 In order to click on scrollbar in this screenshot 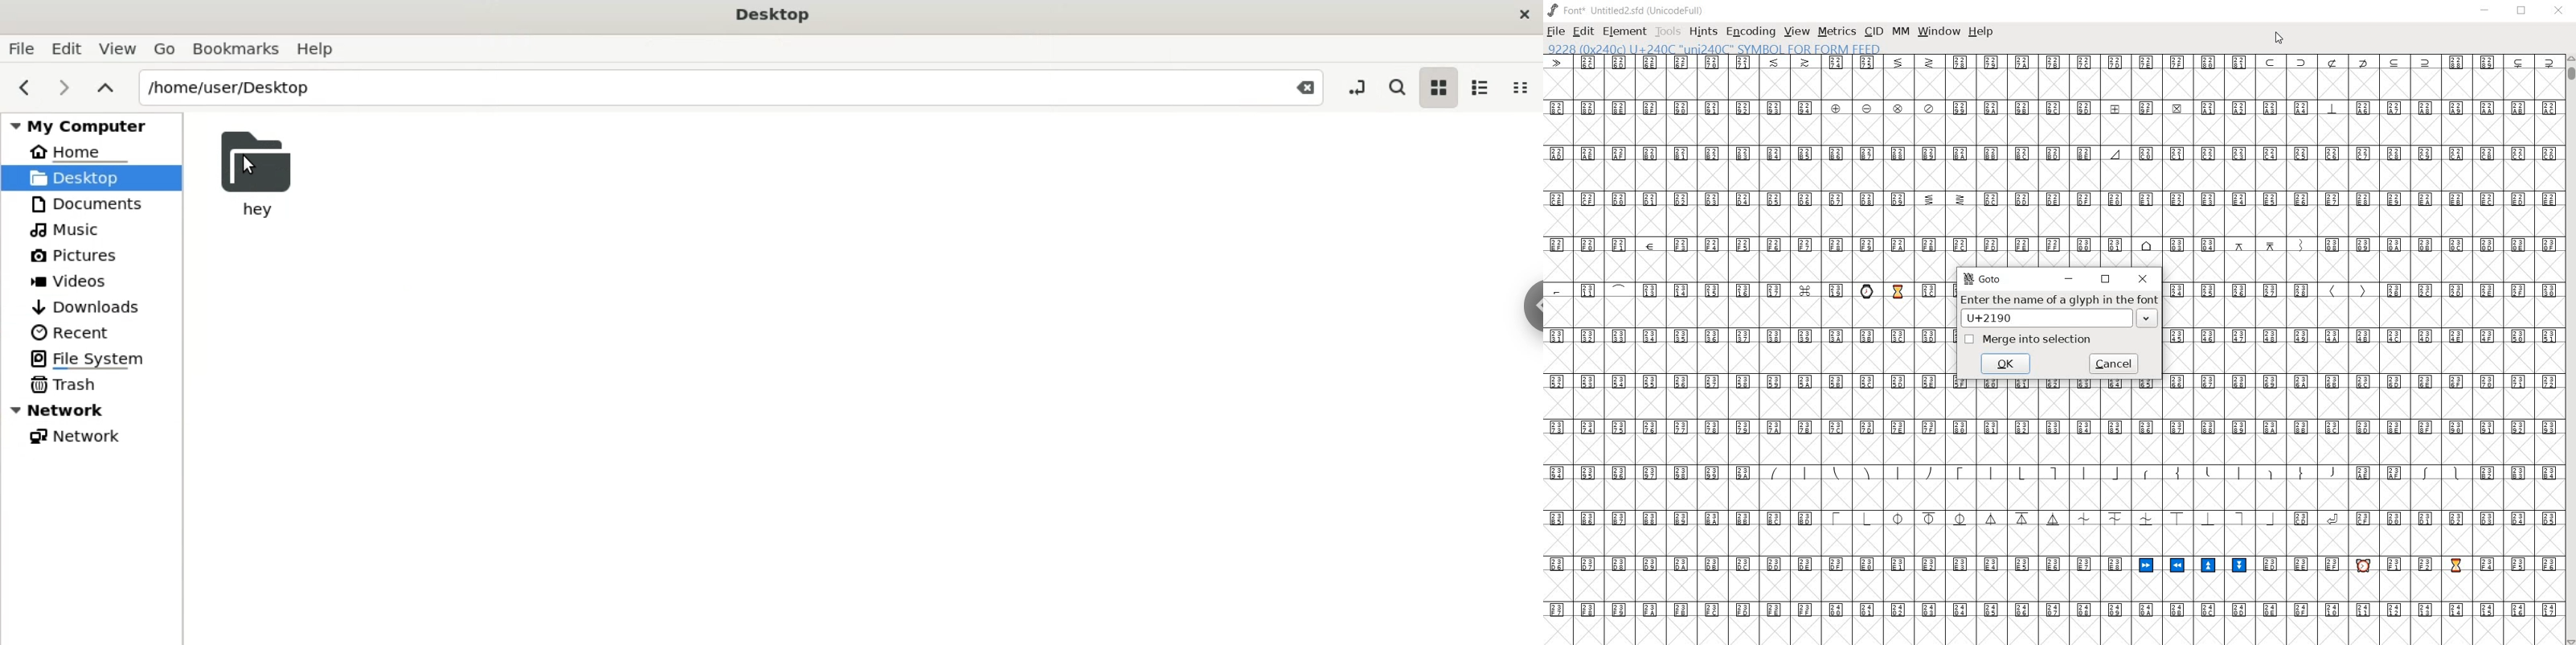, I will do `click(2570, 350)`.